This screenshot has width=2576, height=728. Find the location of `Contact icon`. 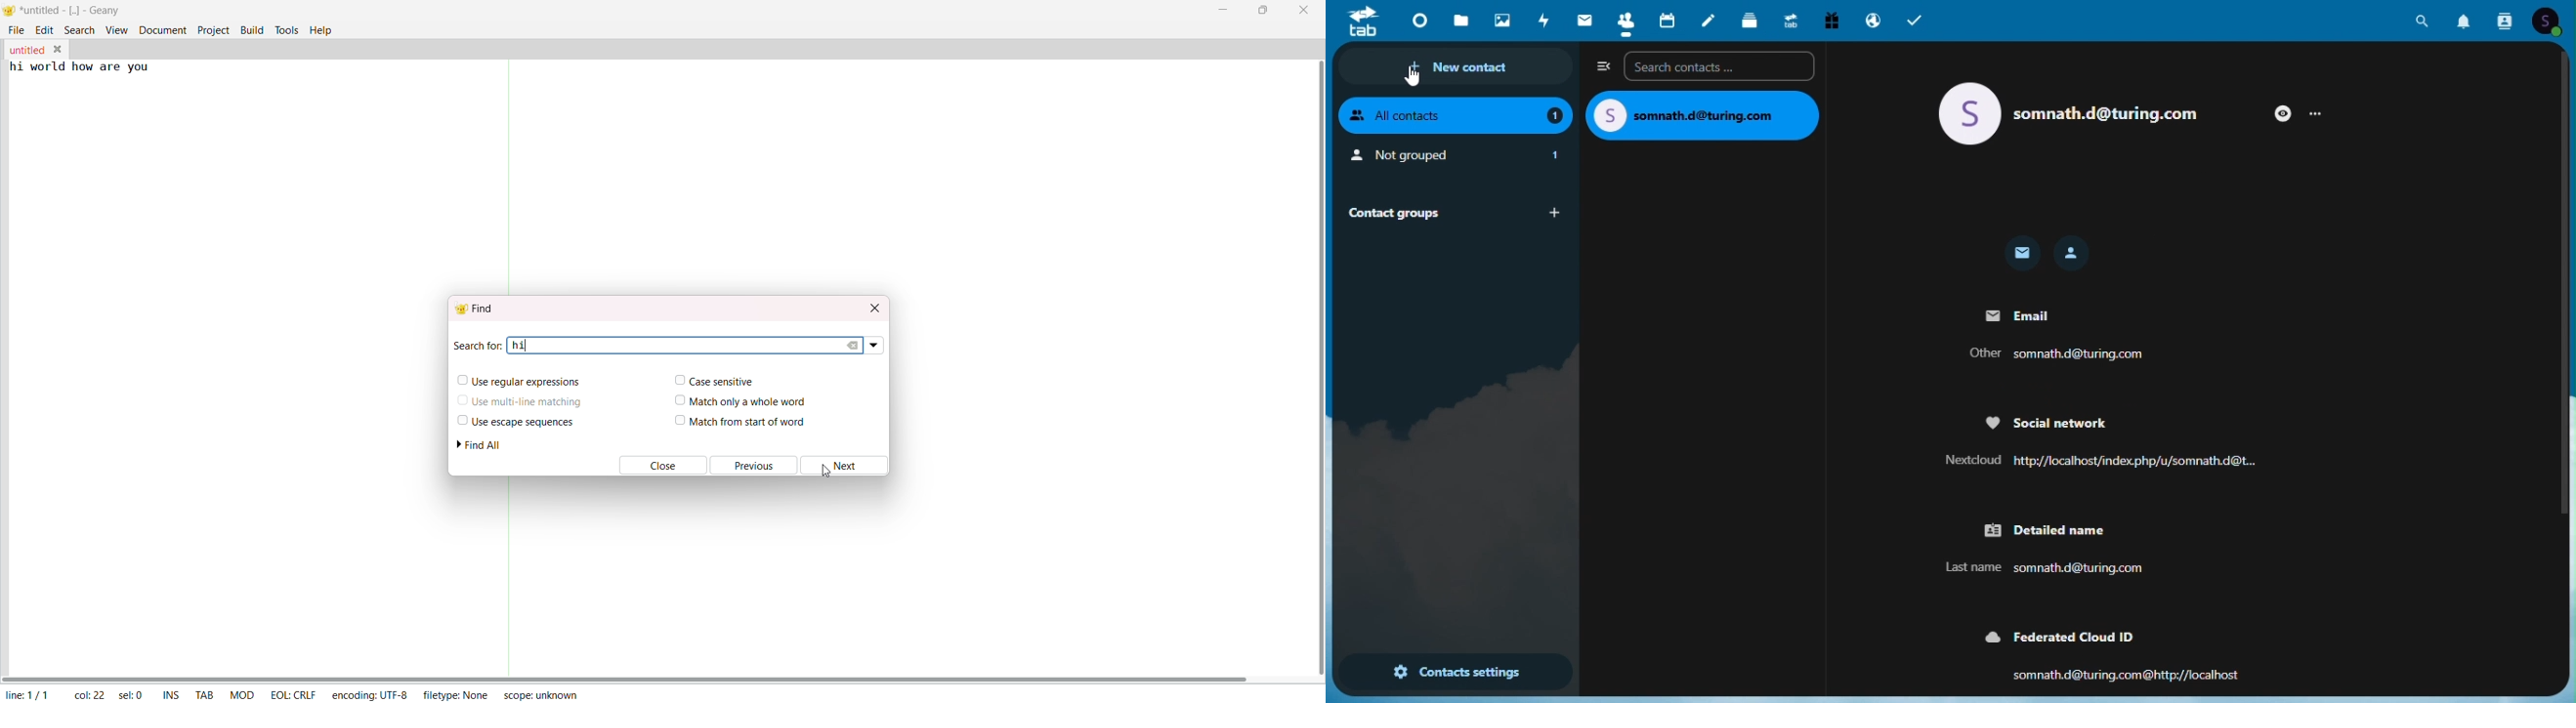

Contact icon is located at coordinates (2076, 252).